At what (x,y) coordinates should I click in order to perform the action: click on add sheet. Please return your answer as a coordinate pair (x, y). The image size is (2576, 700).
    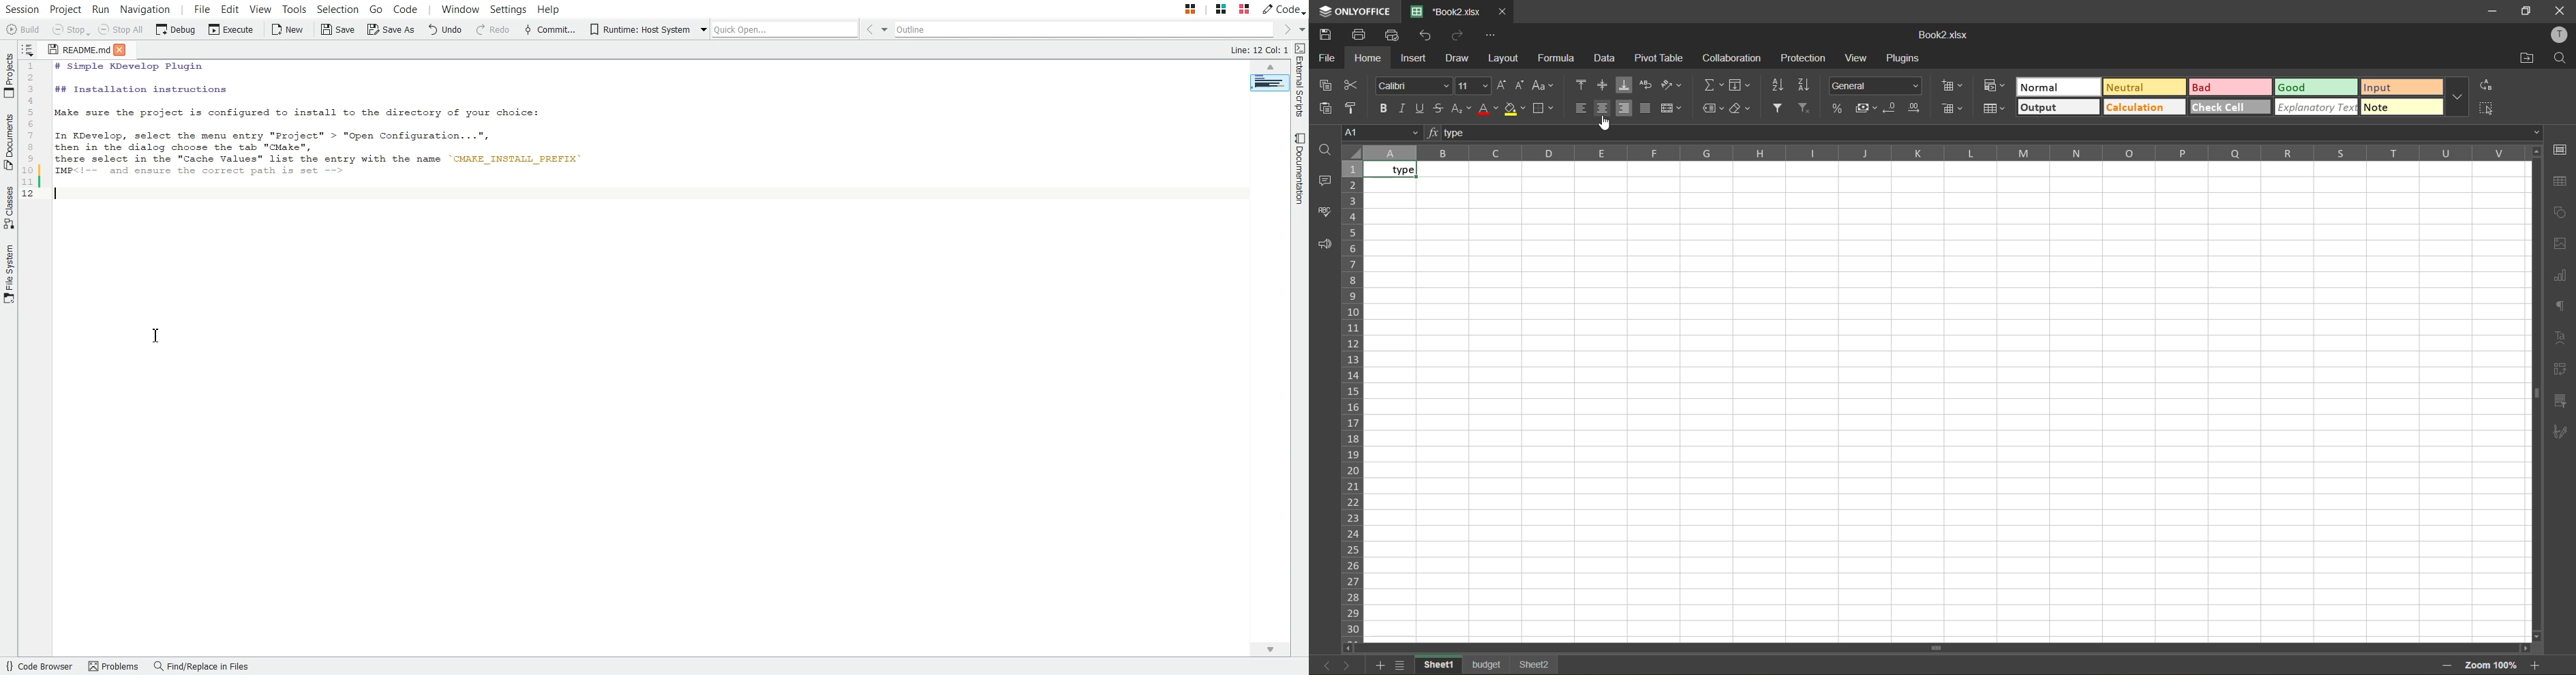
    Looking at the image, I should click on (1382, 665).